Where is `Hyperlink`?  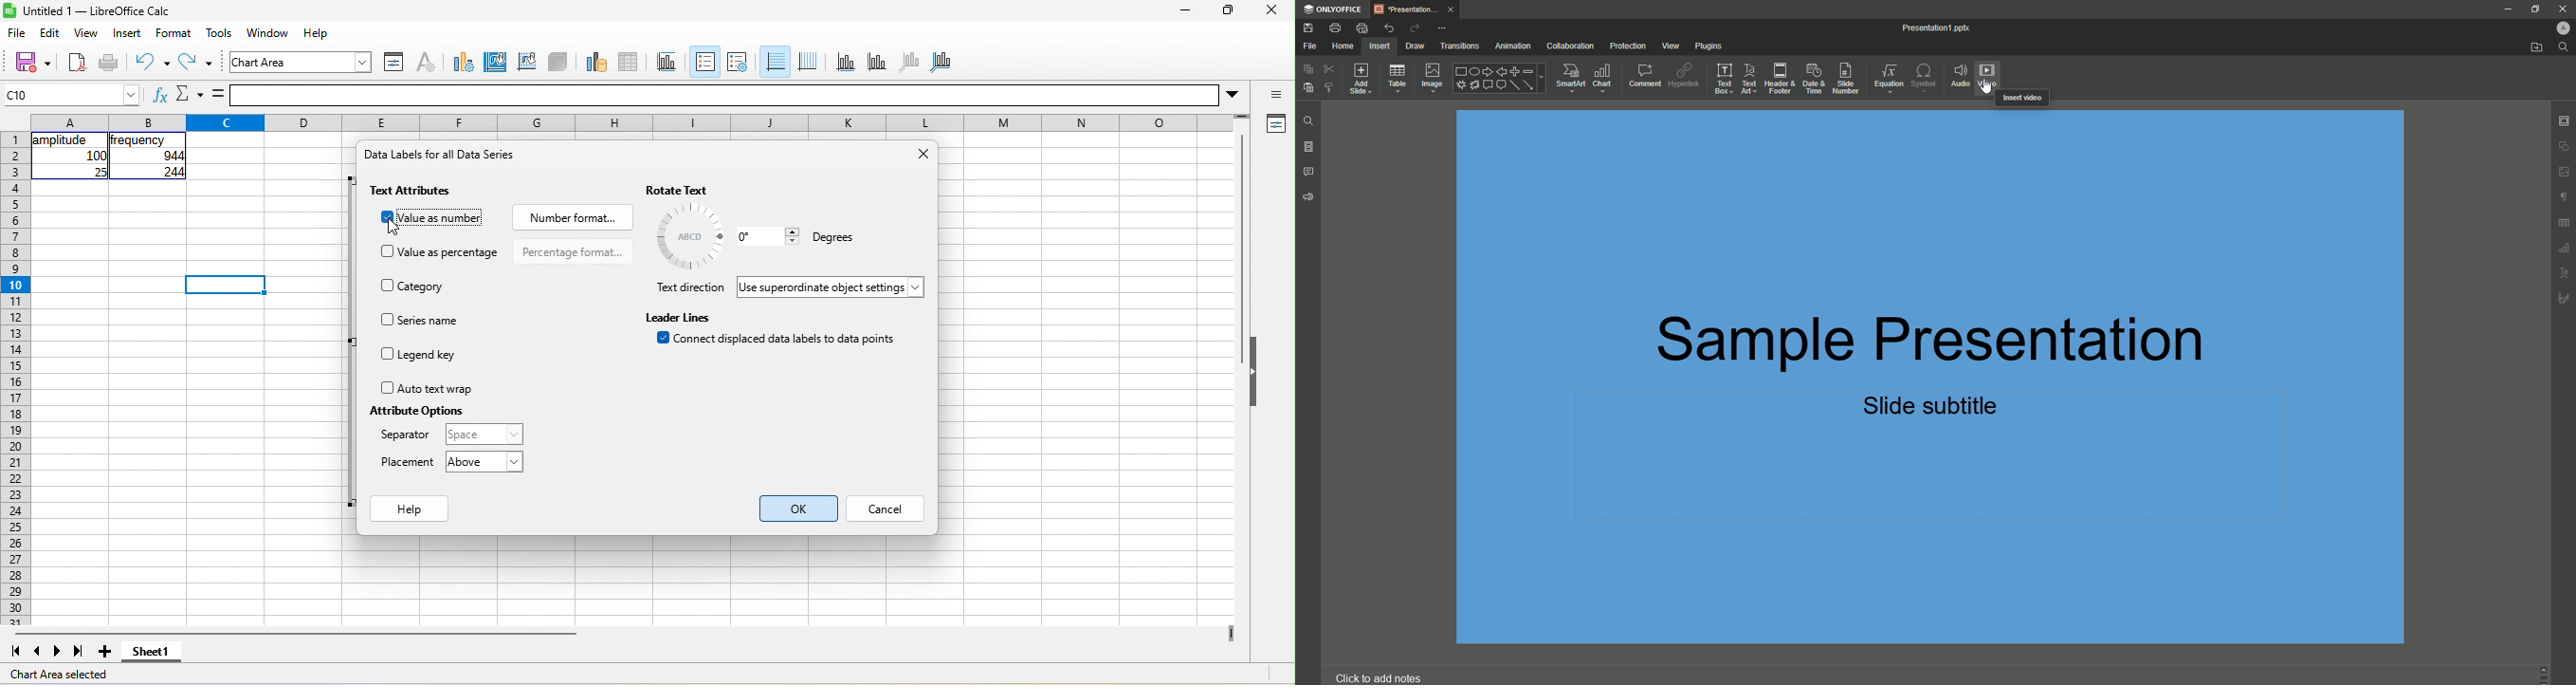
Hyperlink is located at coordinates (1683, 73).